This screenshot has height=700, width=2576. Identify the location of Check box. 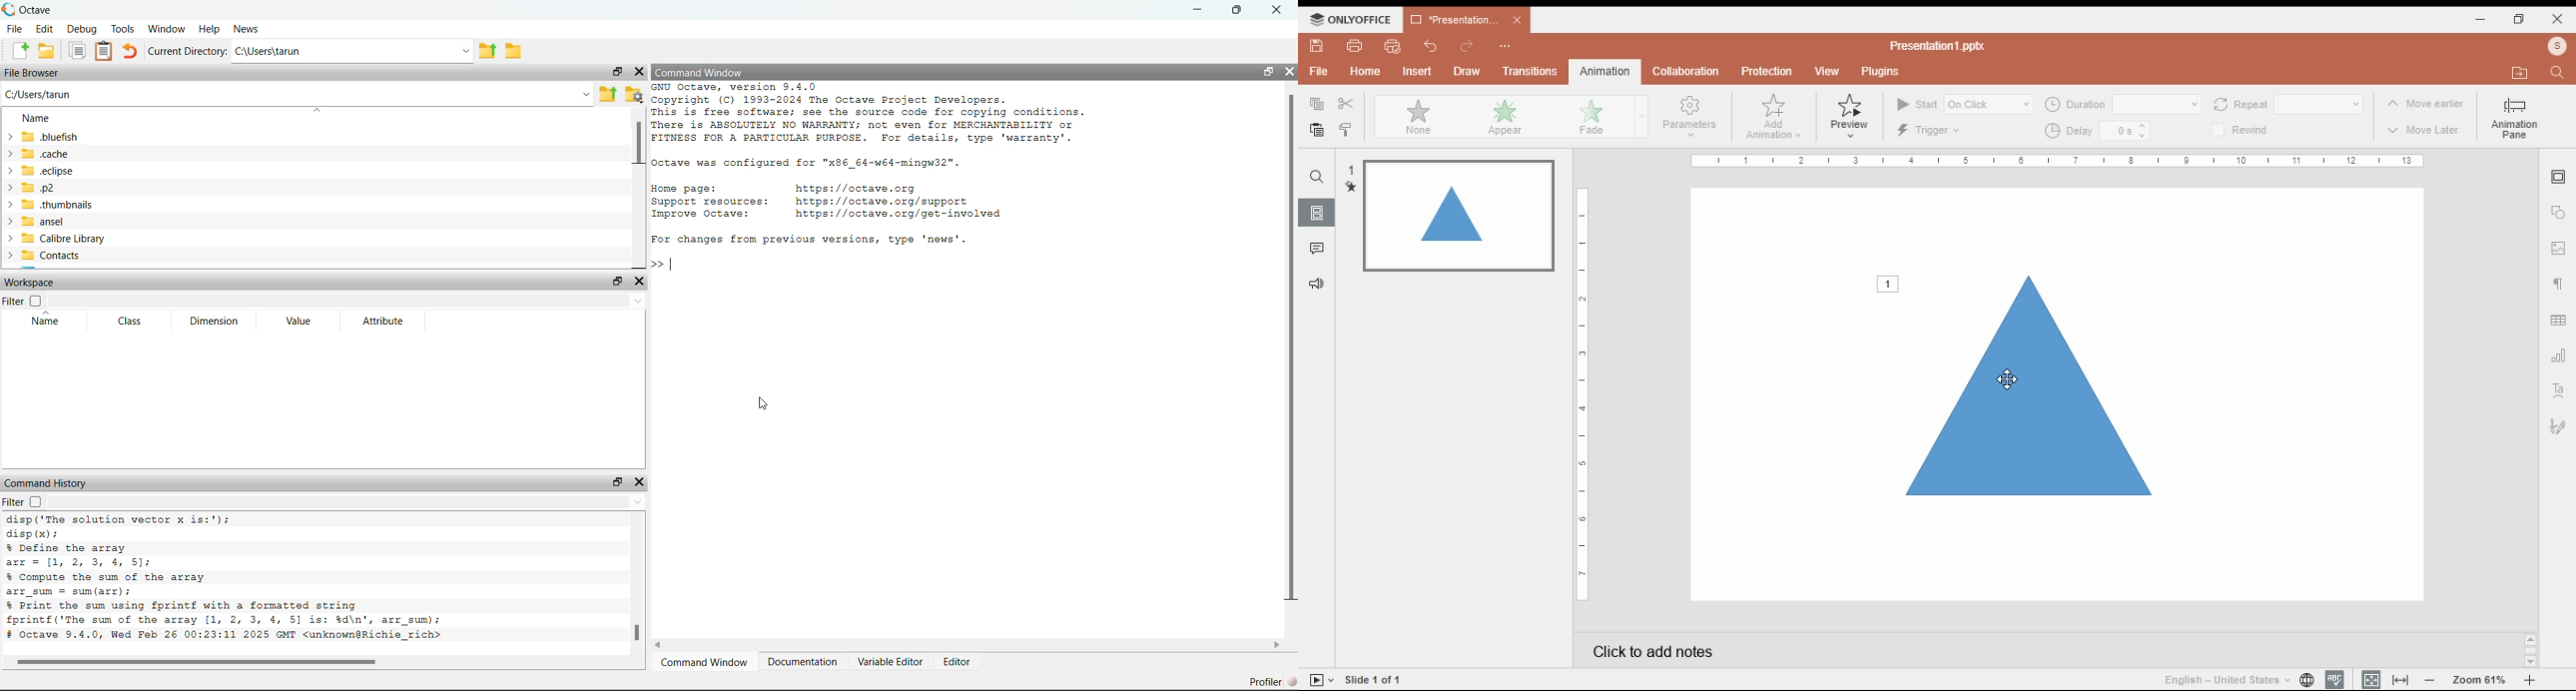
(35, 301).